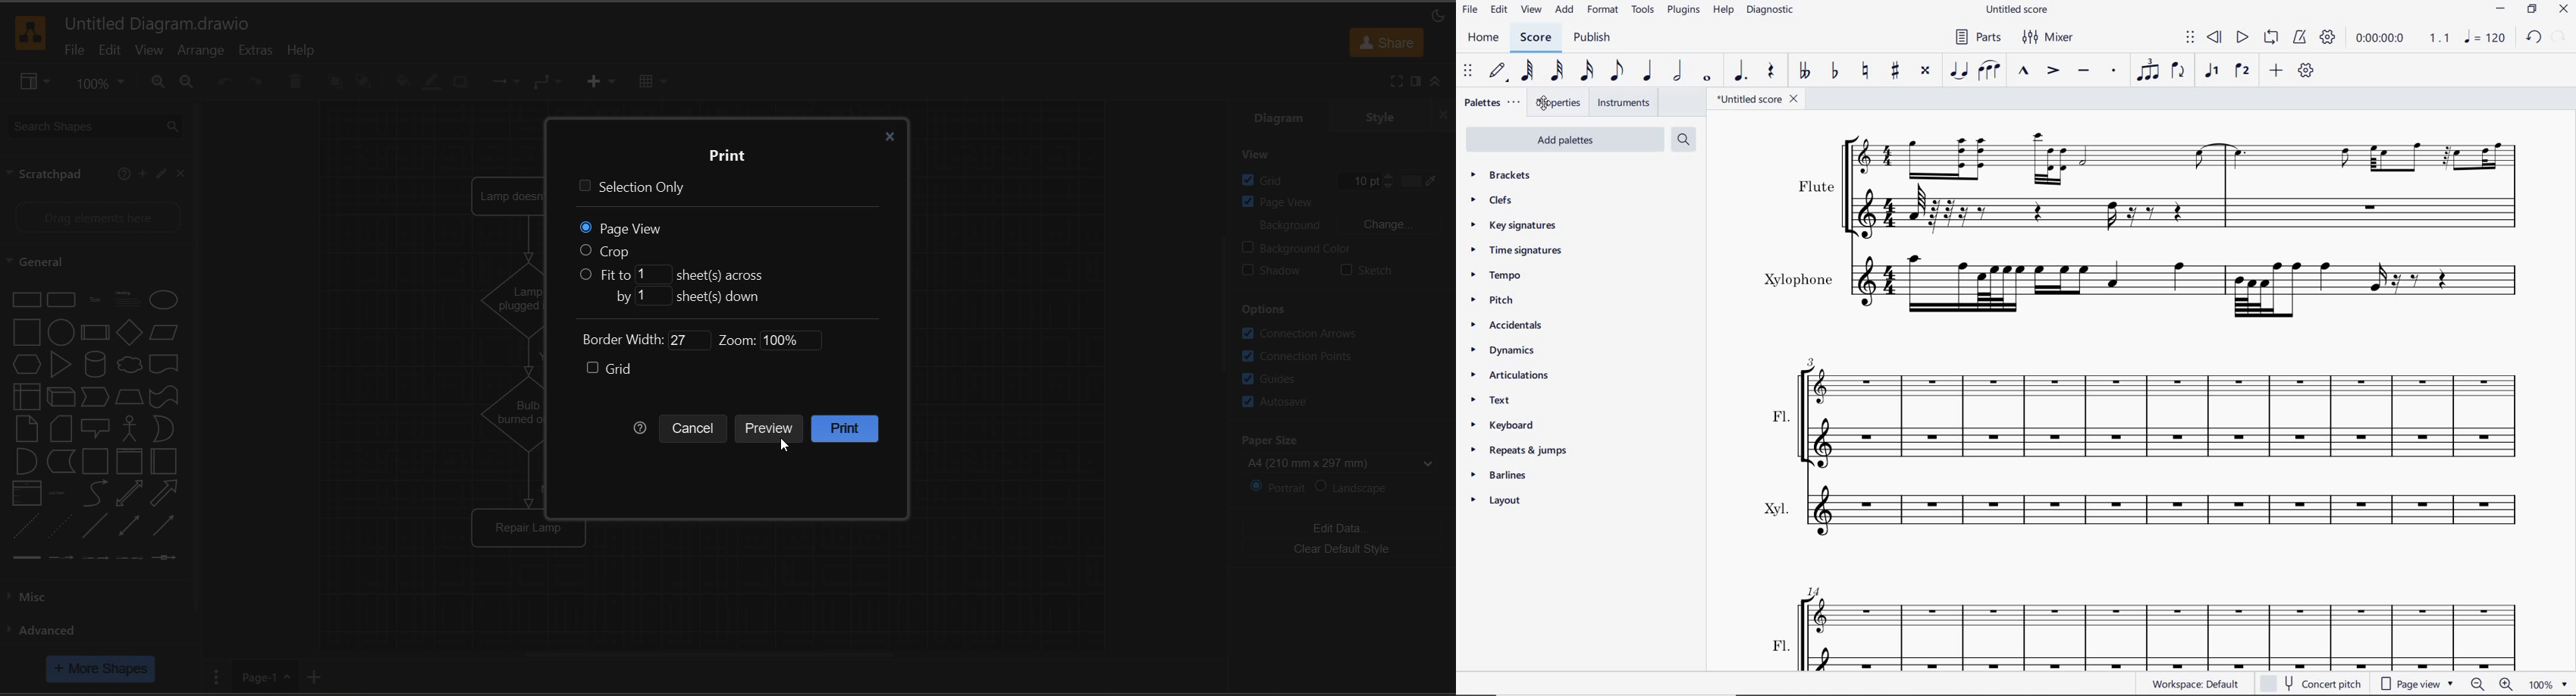  Describe the element at coordinates (2147, 512) in the screenshot. I see `Xyl.` at that location.